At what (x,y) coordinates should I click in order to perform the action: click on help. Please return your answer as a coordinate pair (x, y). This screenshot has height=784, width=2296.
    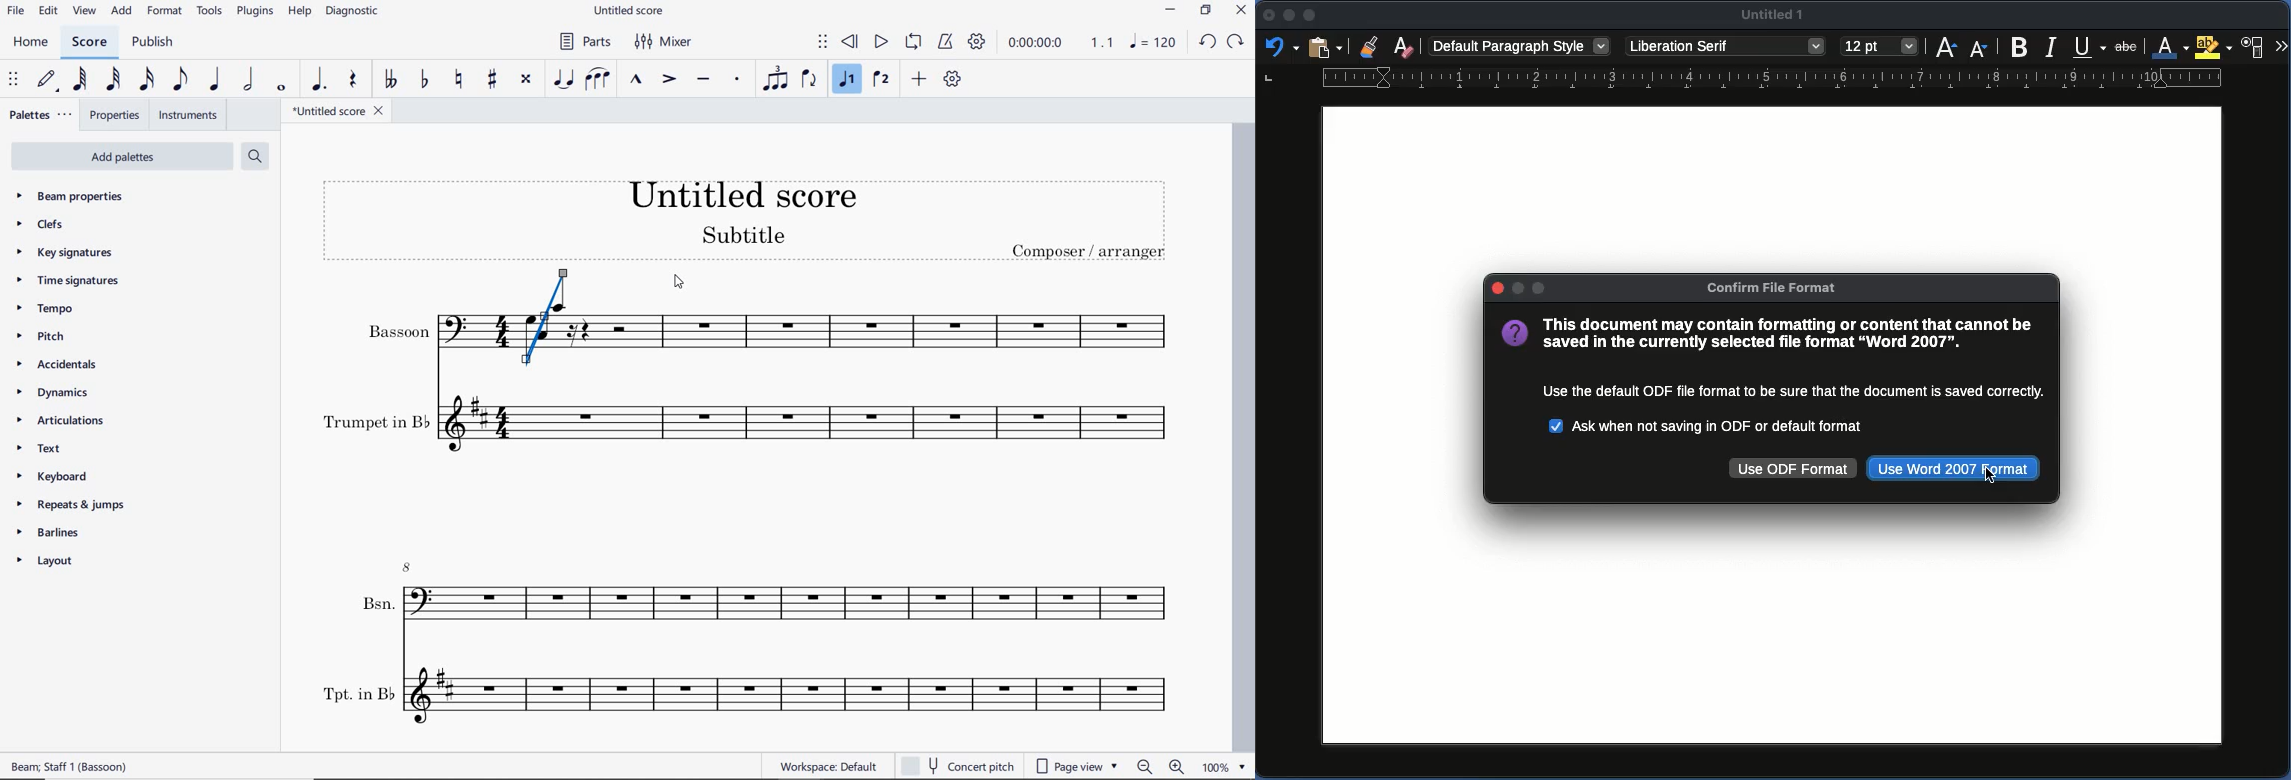
    Looking at the image, I should click on (300, 11).